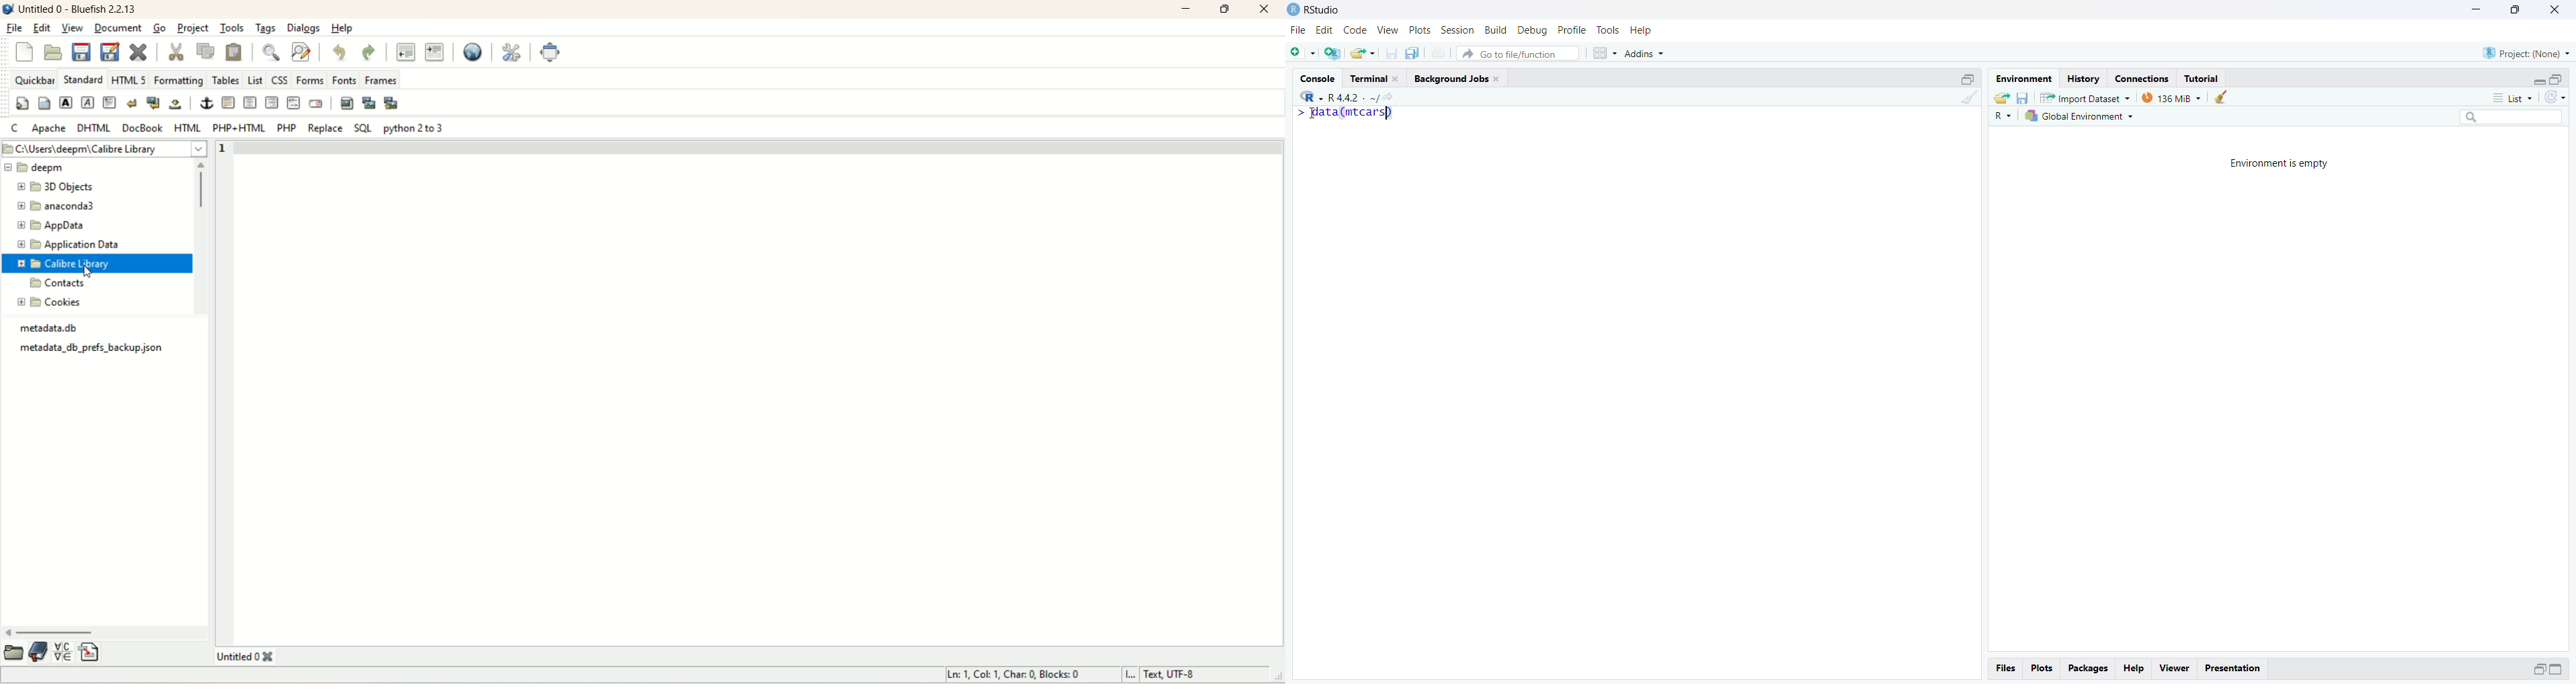 This screenshot has height=700, width=2576. I want to click on vertical scroll bar, so click(204, 240).